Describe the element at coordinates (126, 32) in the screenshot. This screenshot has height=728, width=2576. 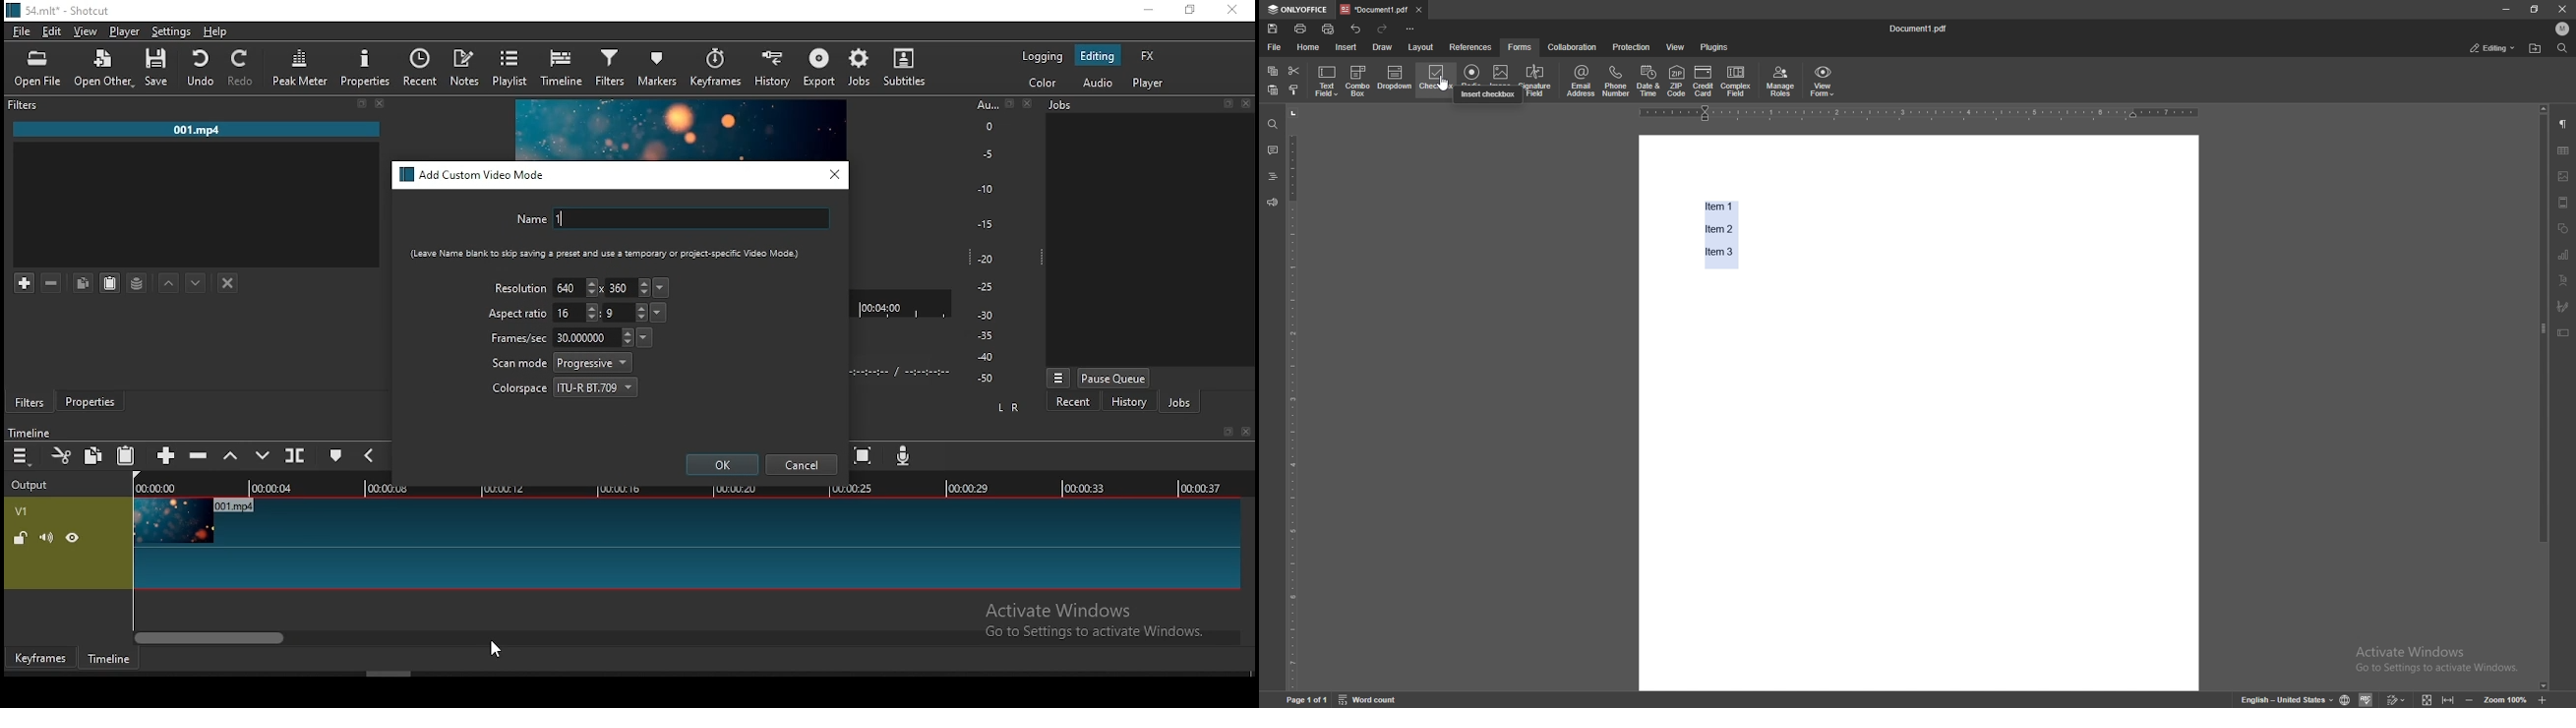
I see `player` at that location.